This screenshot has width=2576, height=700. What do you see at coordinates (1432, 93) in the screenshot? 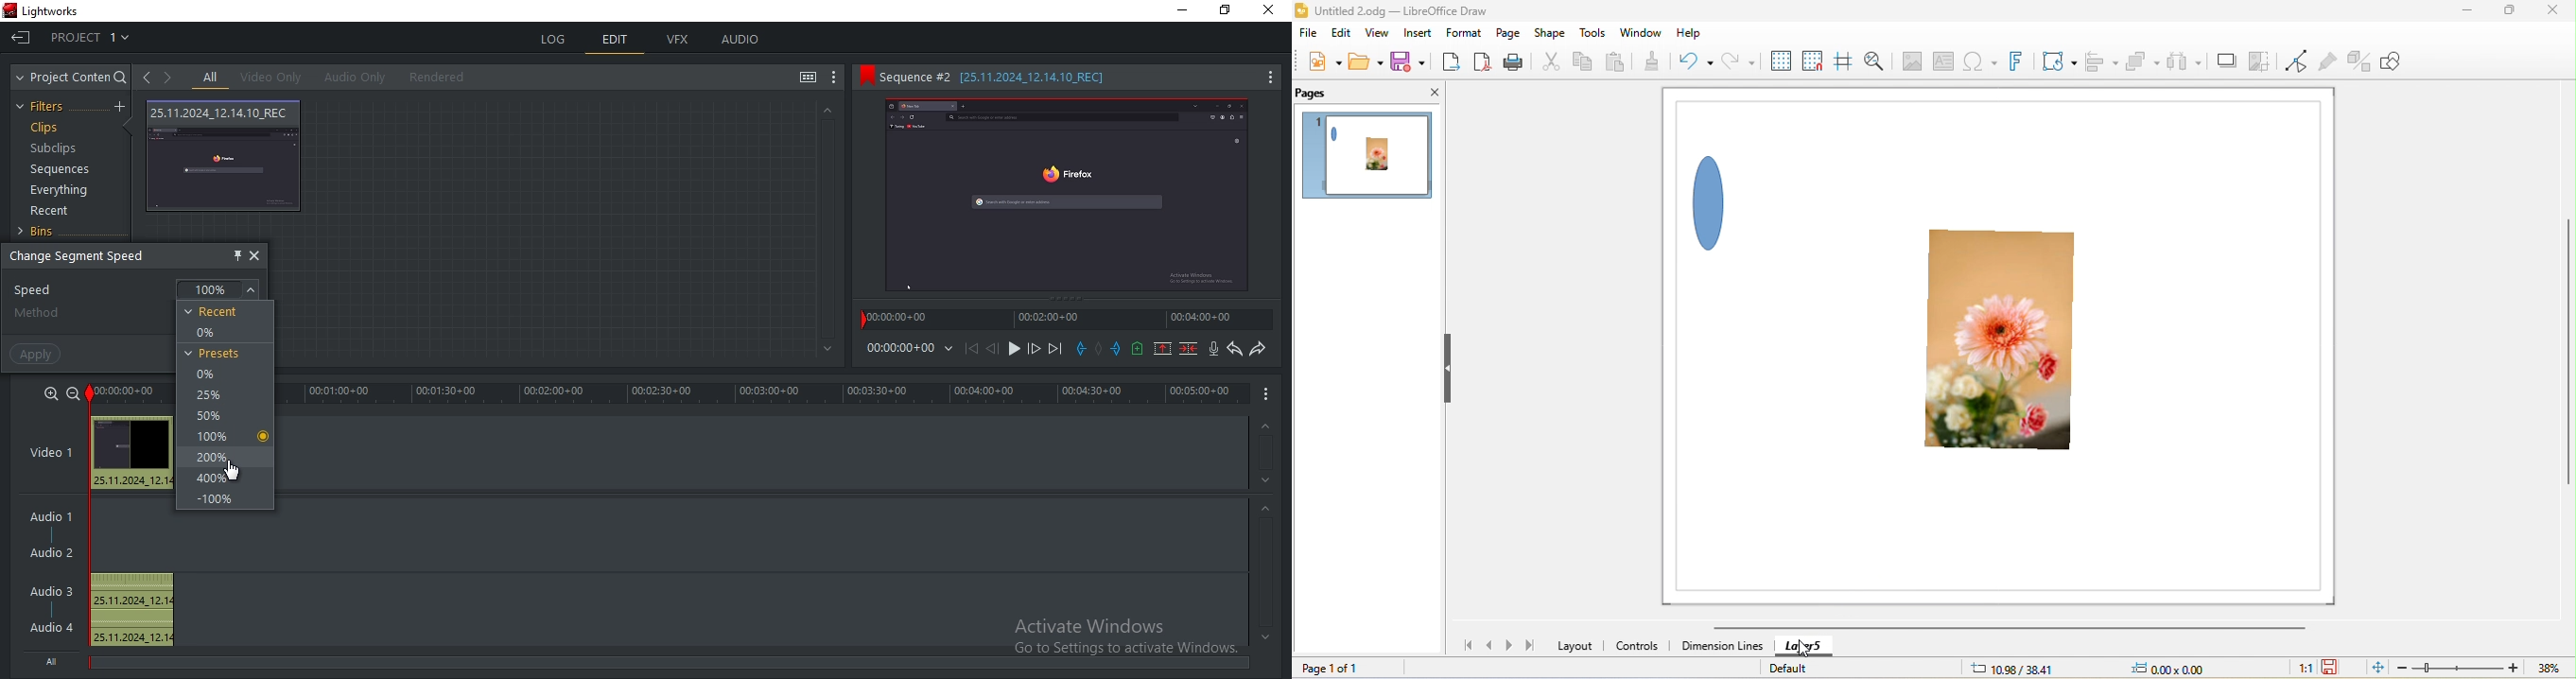
I see `close` at bounding box center [1432, 93].